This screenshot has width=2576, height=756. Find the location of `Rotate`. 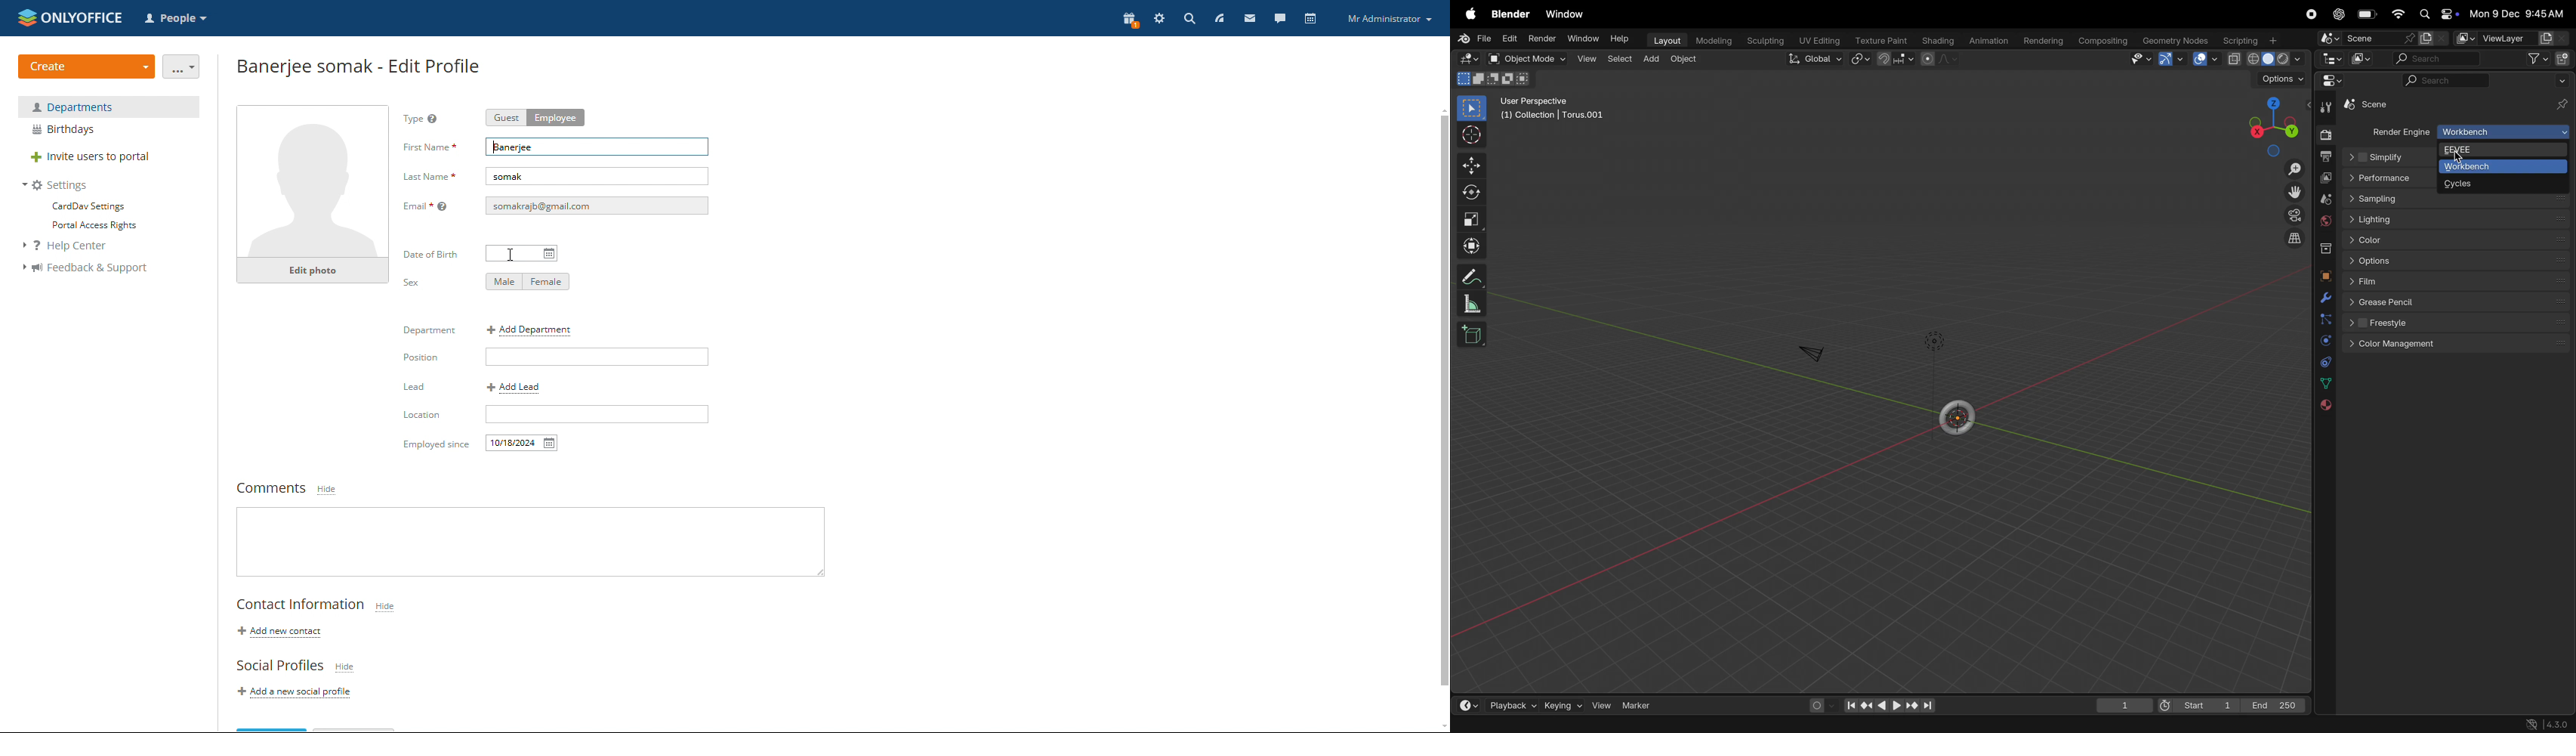

Rotate is located at coordinates (1474, 193).